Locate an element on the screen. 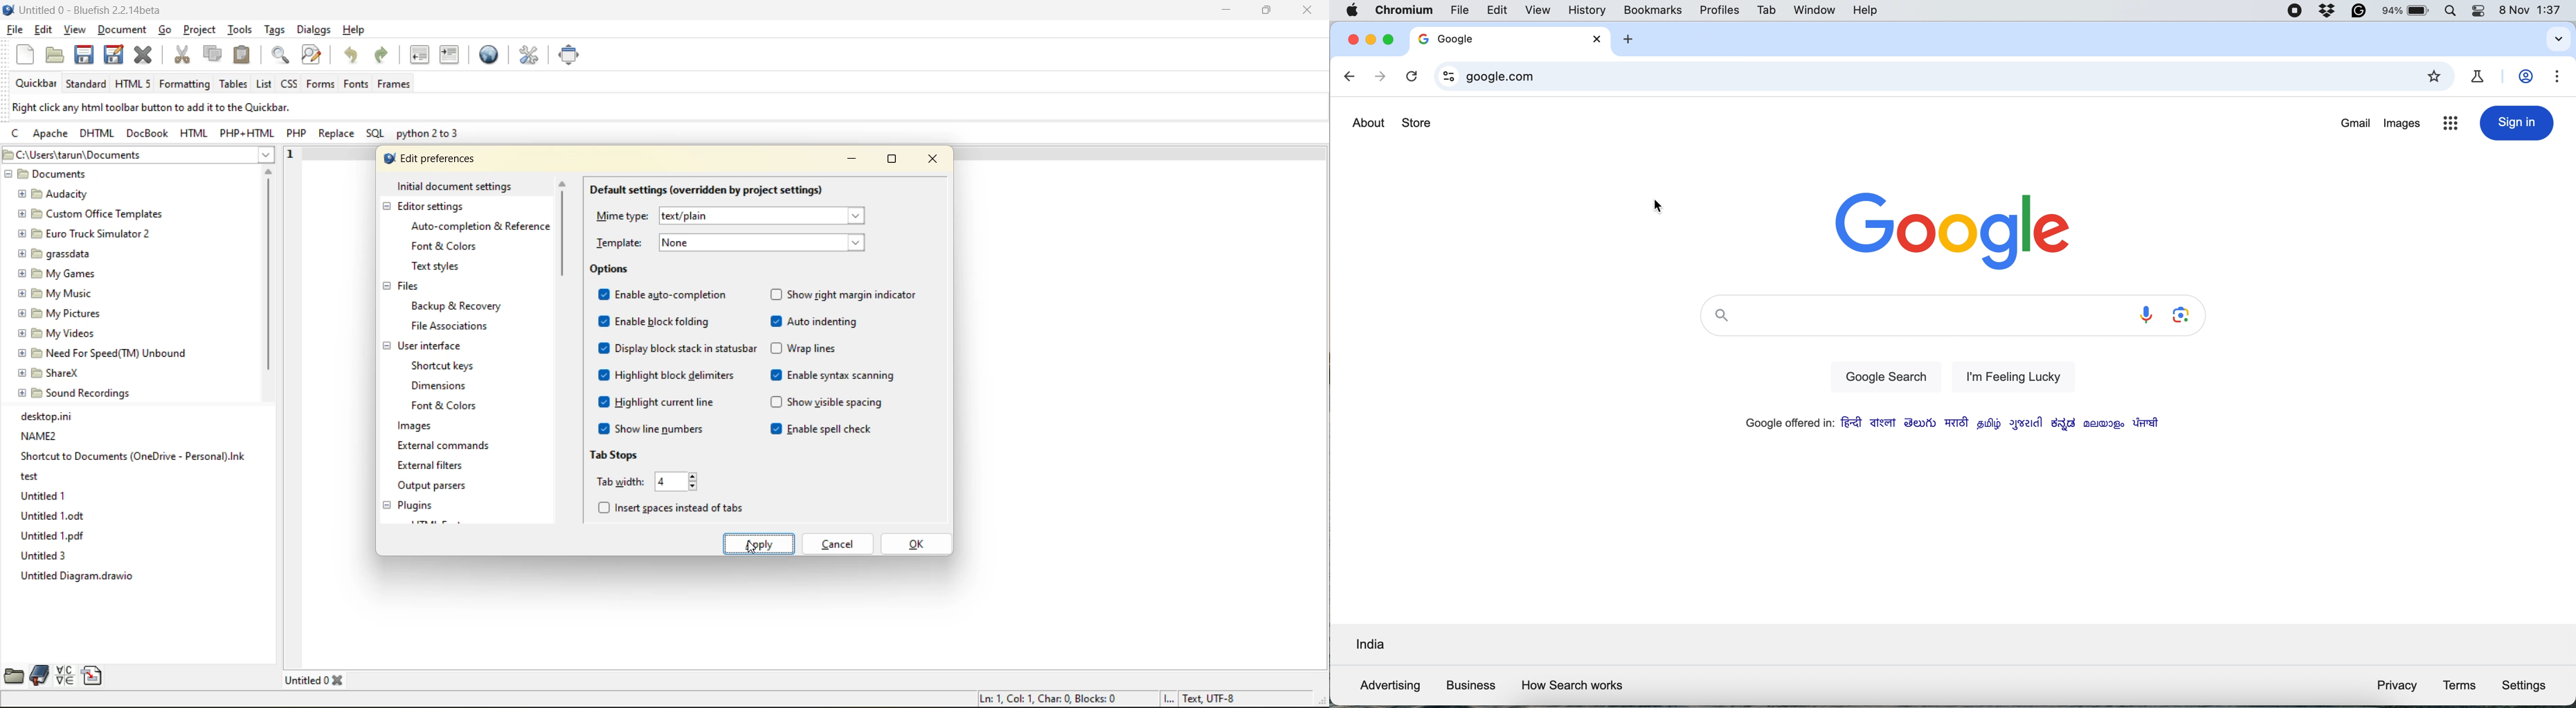 The image size is (2576, 728). google is located at coordinates (1954, 228).